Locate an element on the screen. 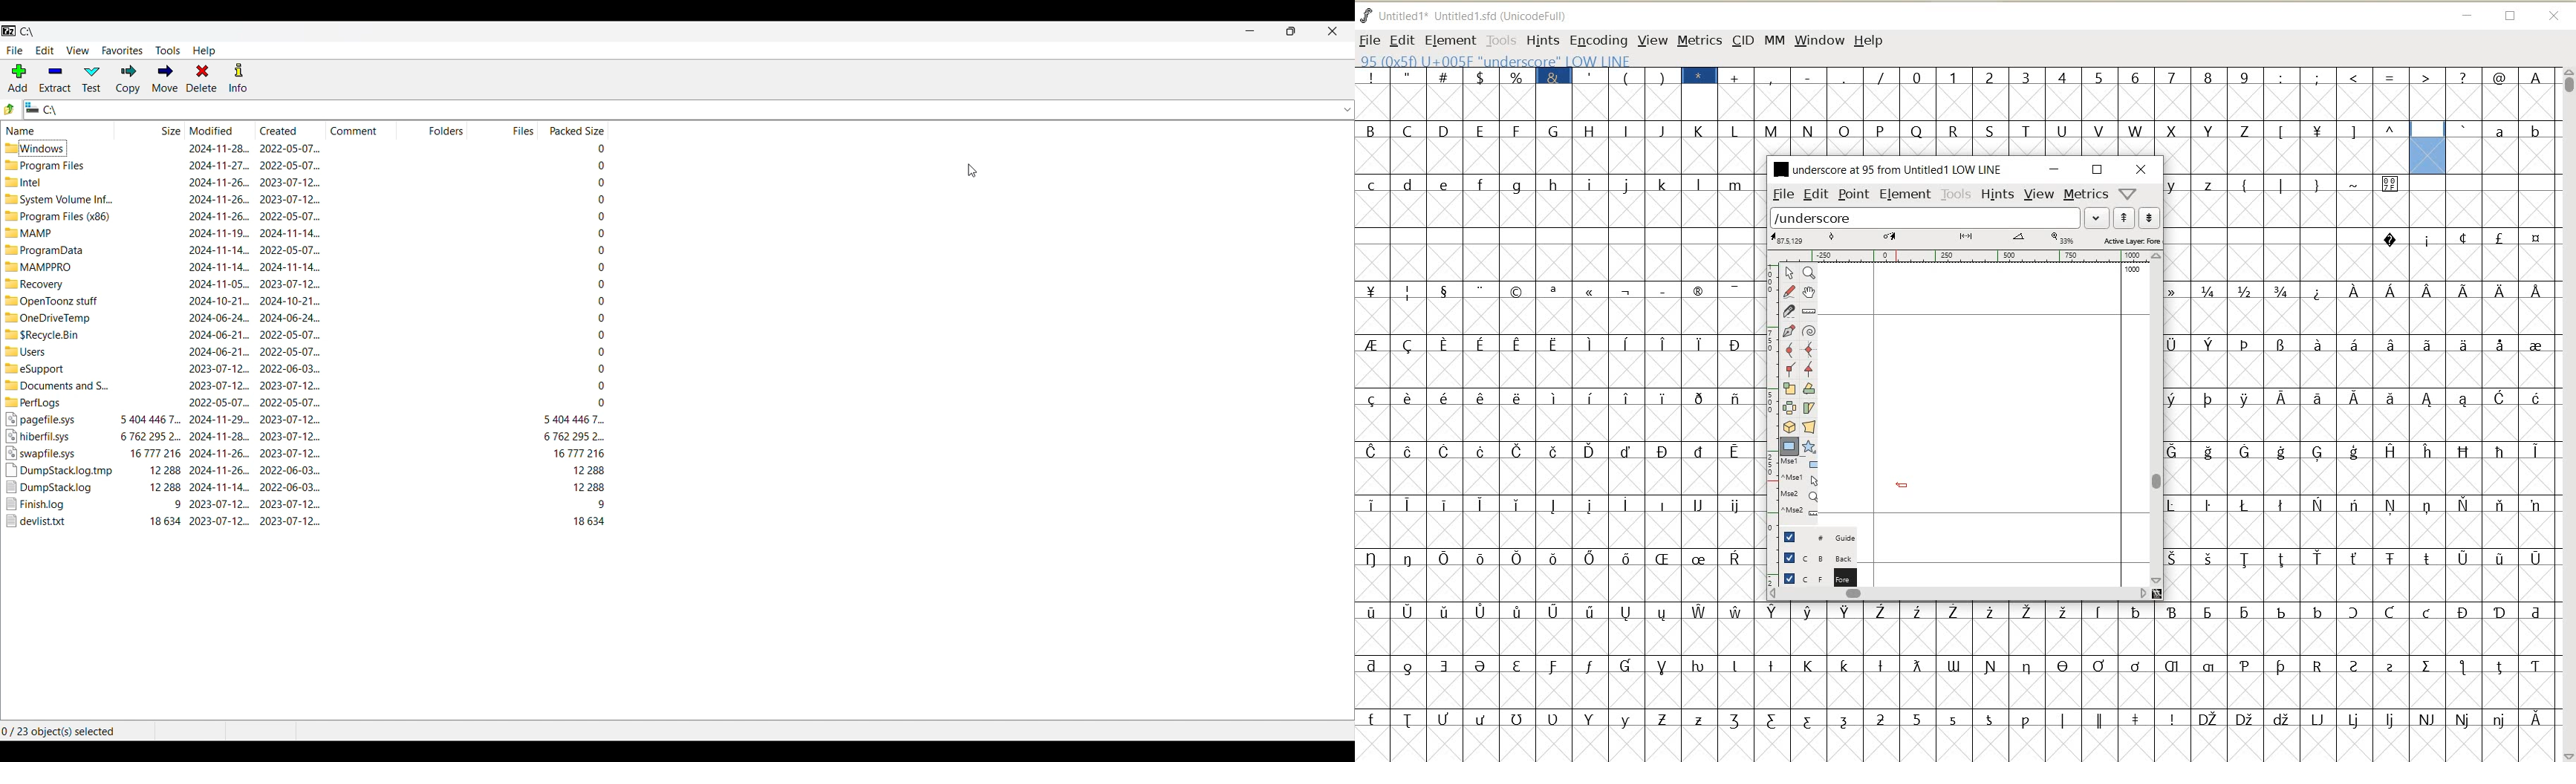 This screenshot has height=784, width=2576. Packed Size is located at coordinates (574, 336).